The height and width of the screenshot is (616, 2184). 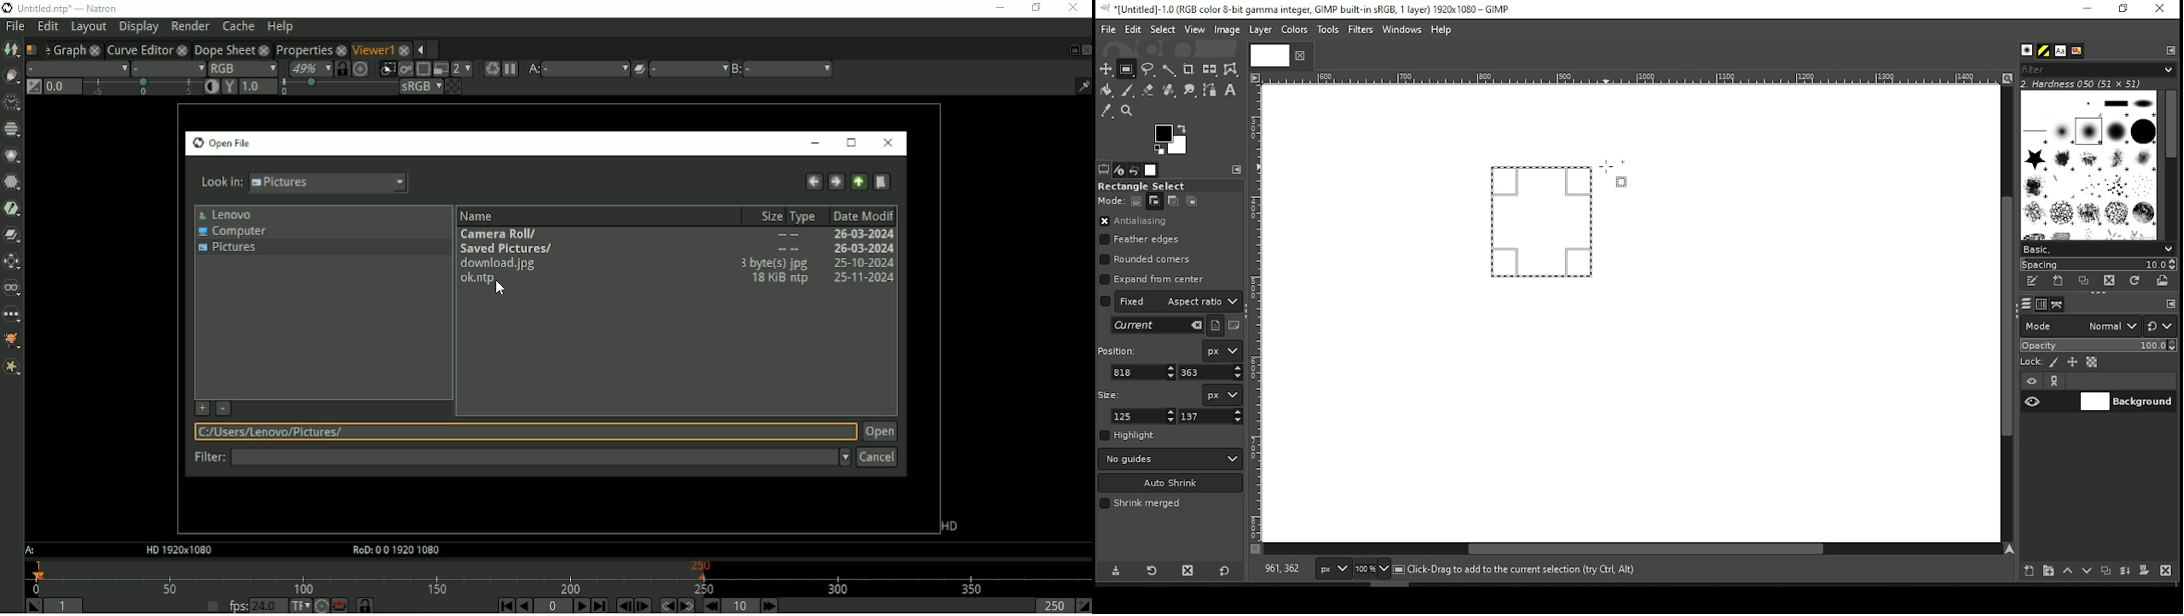 What do you see at coordinates (1137, 201) in the screenshot?
I see `replace current selection` at bounding box center [1137, 201].